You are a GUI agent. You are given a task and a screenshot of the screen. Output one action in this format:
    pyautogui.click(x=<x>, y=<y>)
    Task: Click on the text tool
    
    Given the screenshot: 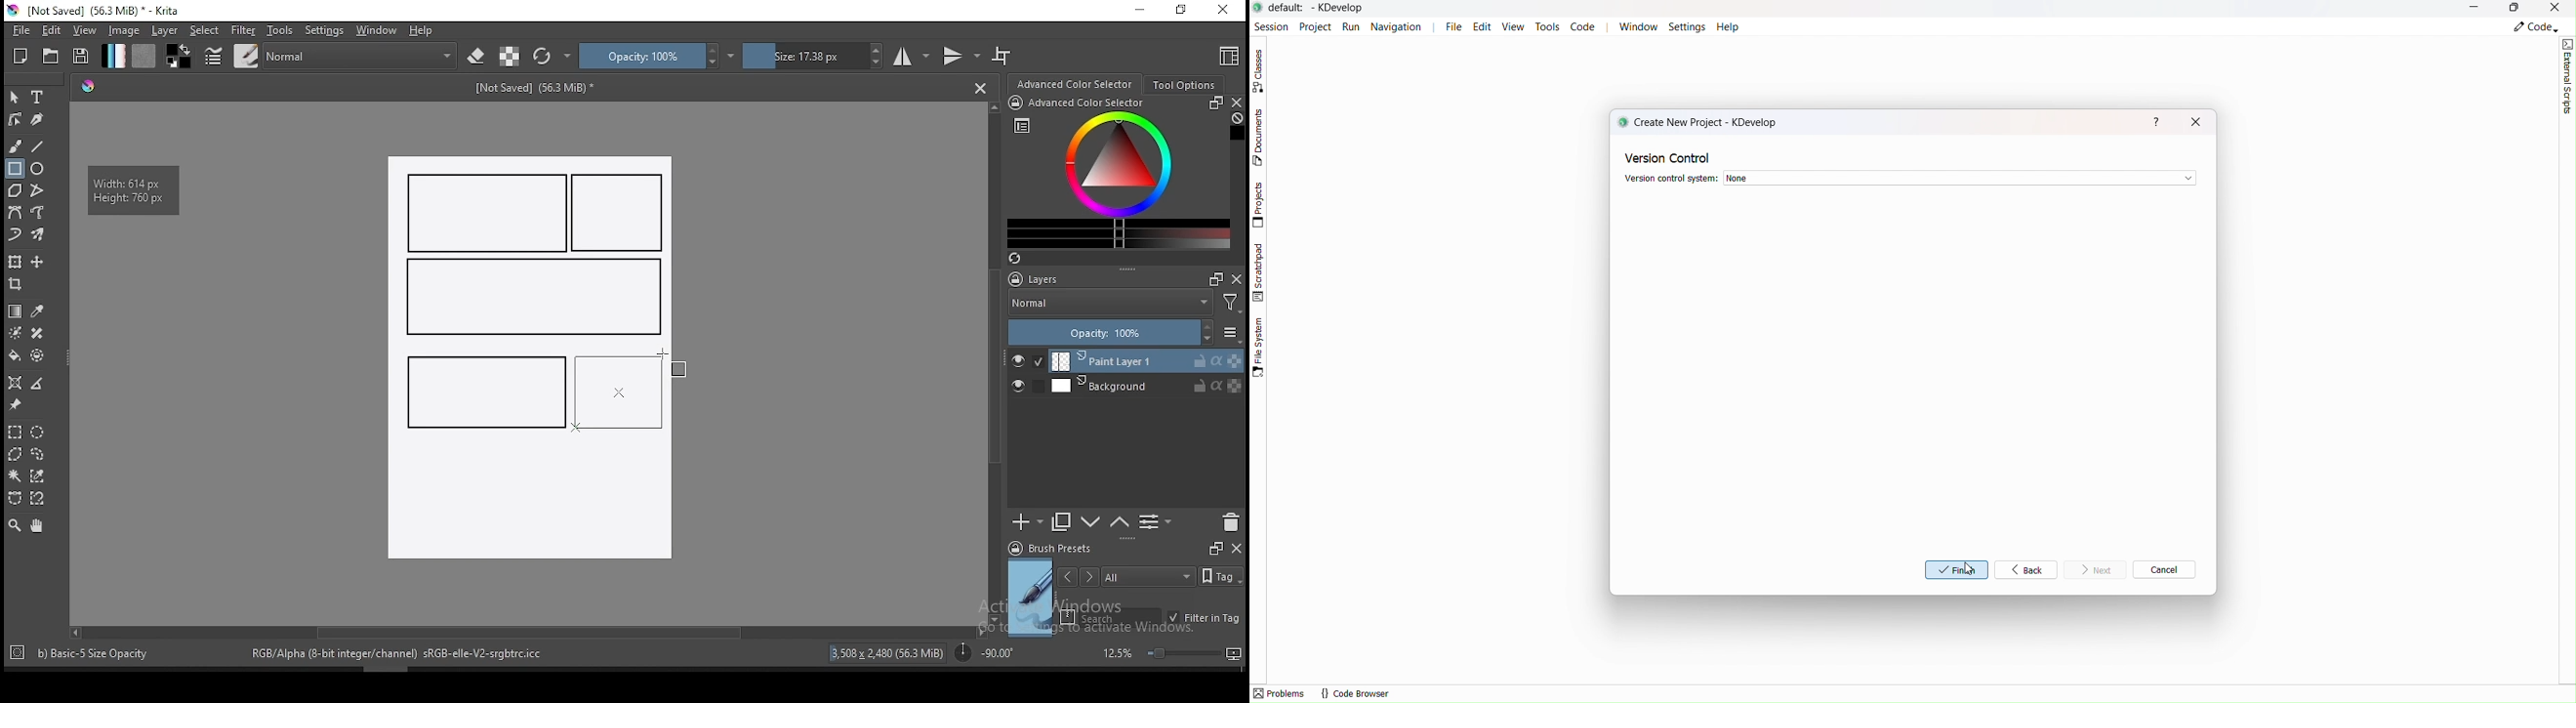 What is the action you would take?
    pyautogui.click(x=38, y=98)
    